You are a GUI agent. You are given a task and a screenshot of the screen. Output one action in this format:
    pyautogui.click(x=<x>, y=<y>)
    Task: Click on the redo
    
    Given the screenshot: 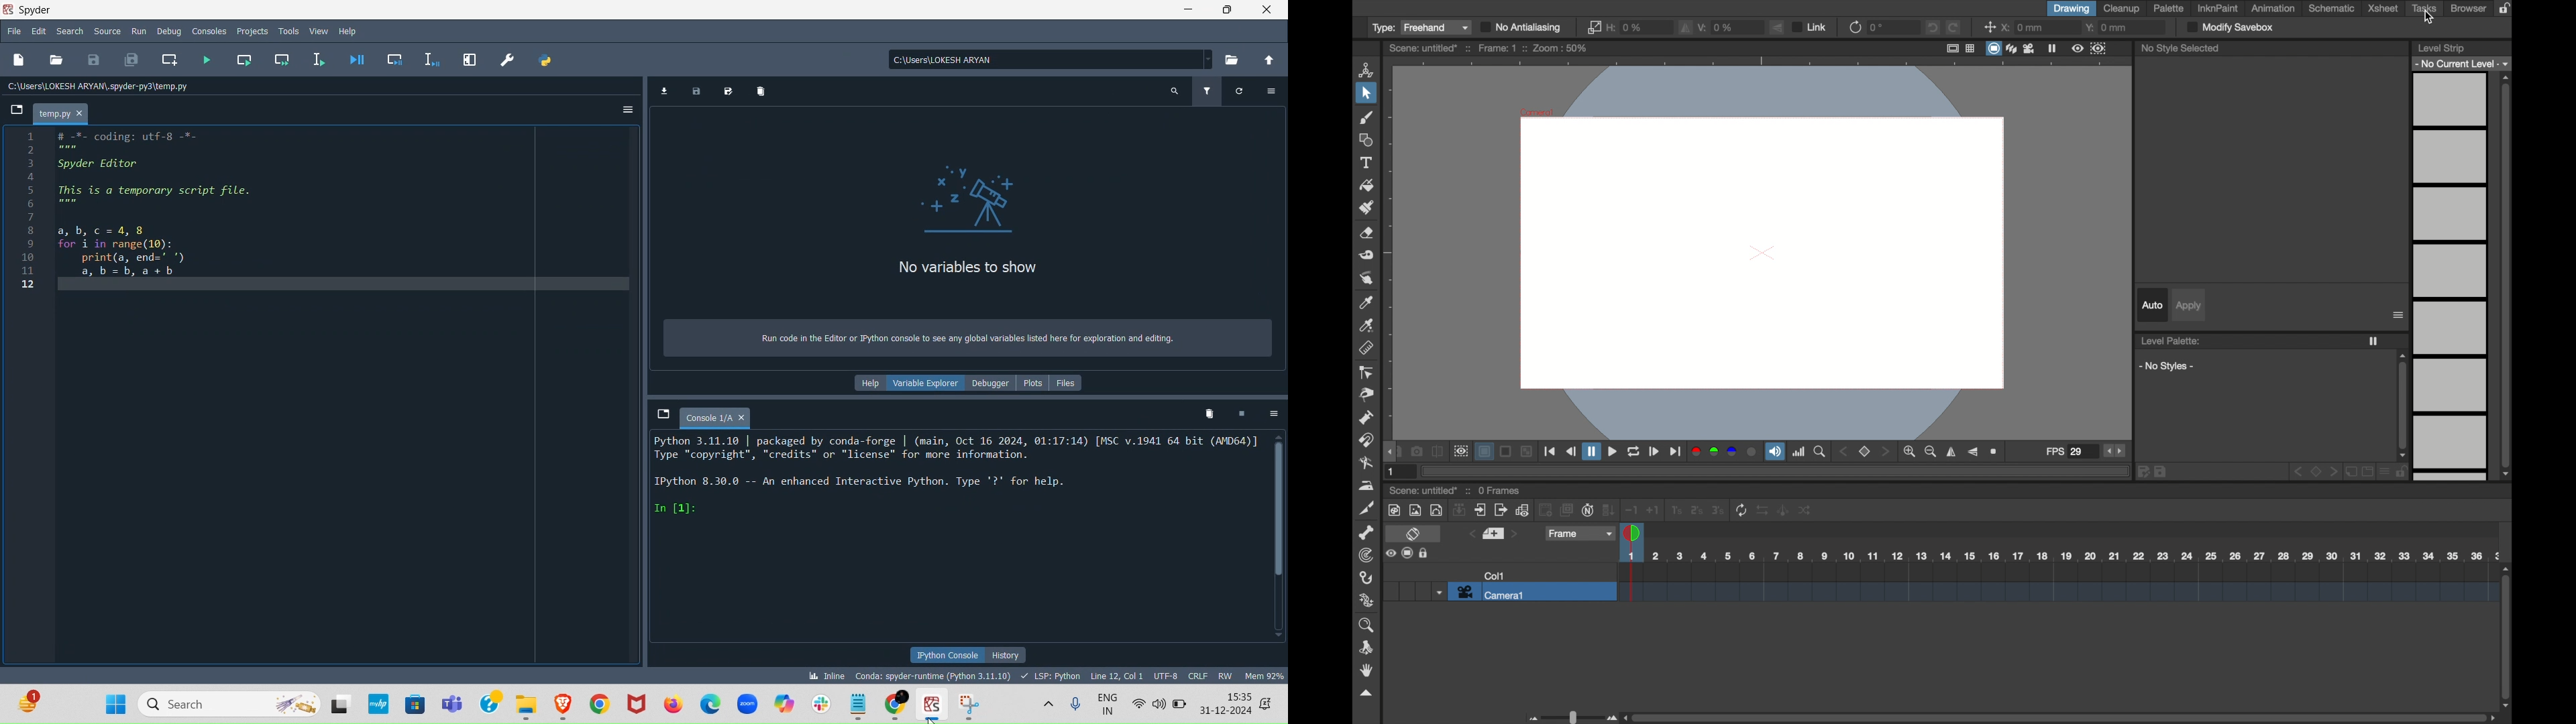 What is the action you would take?
    pyautogui.click(x=1953, y=27)
    